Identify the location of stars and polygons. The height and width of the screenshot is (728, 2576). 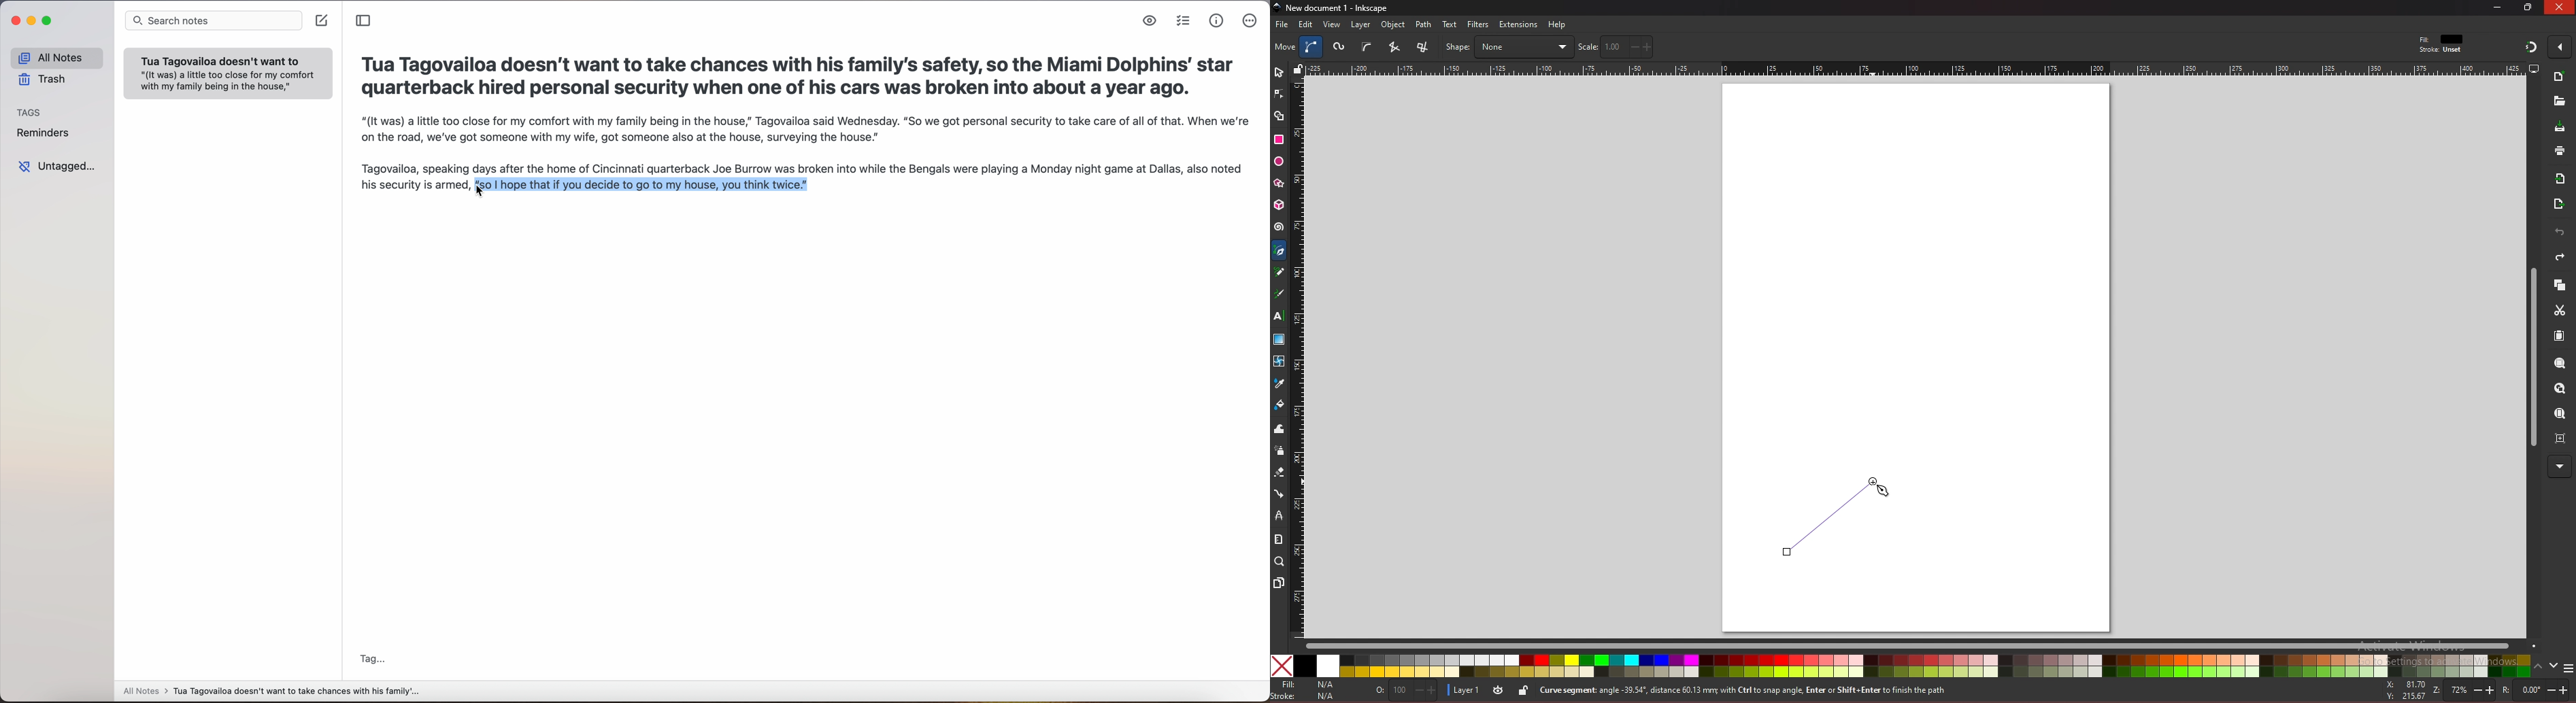
(1279, 184).